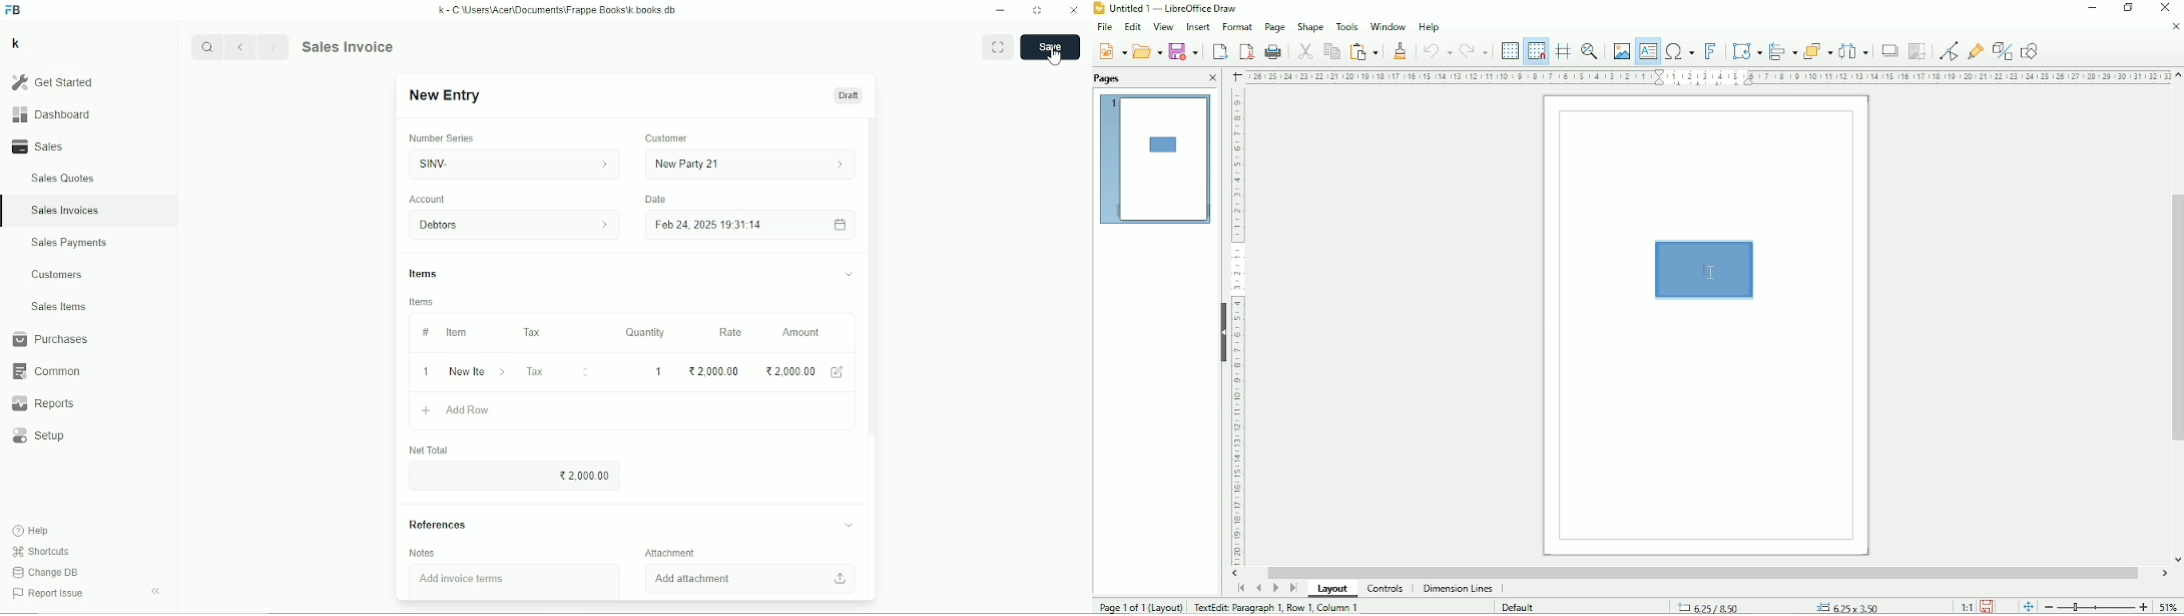 This screenshot has width=2184, height=616. Describe the element at coordinates (839, 372) in the screenshot. I see `Edit` at that location.